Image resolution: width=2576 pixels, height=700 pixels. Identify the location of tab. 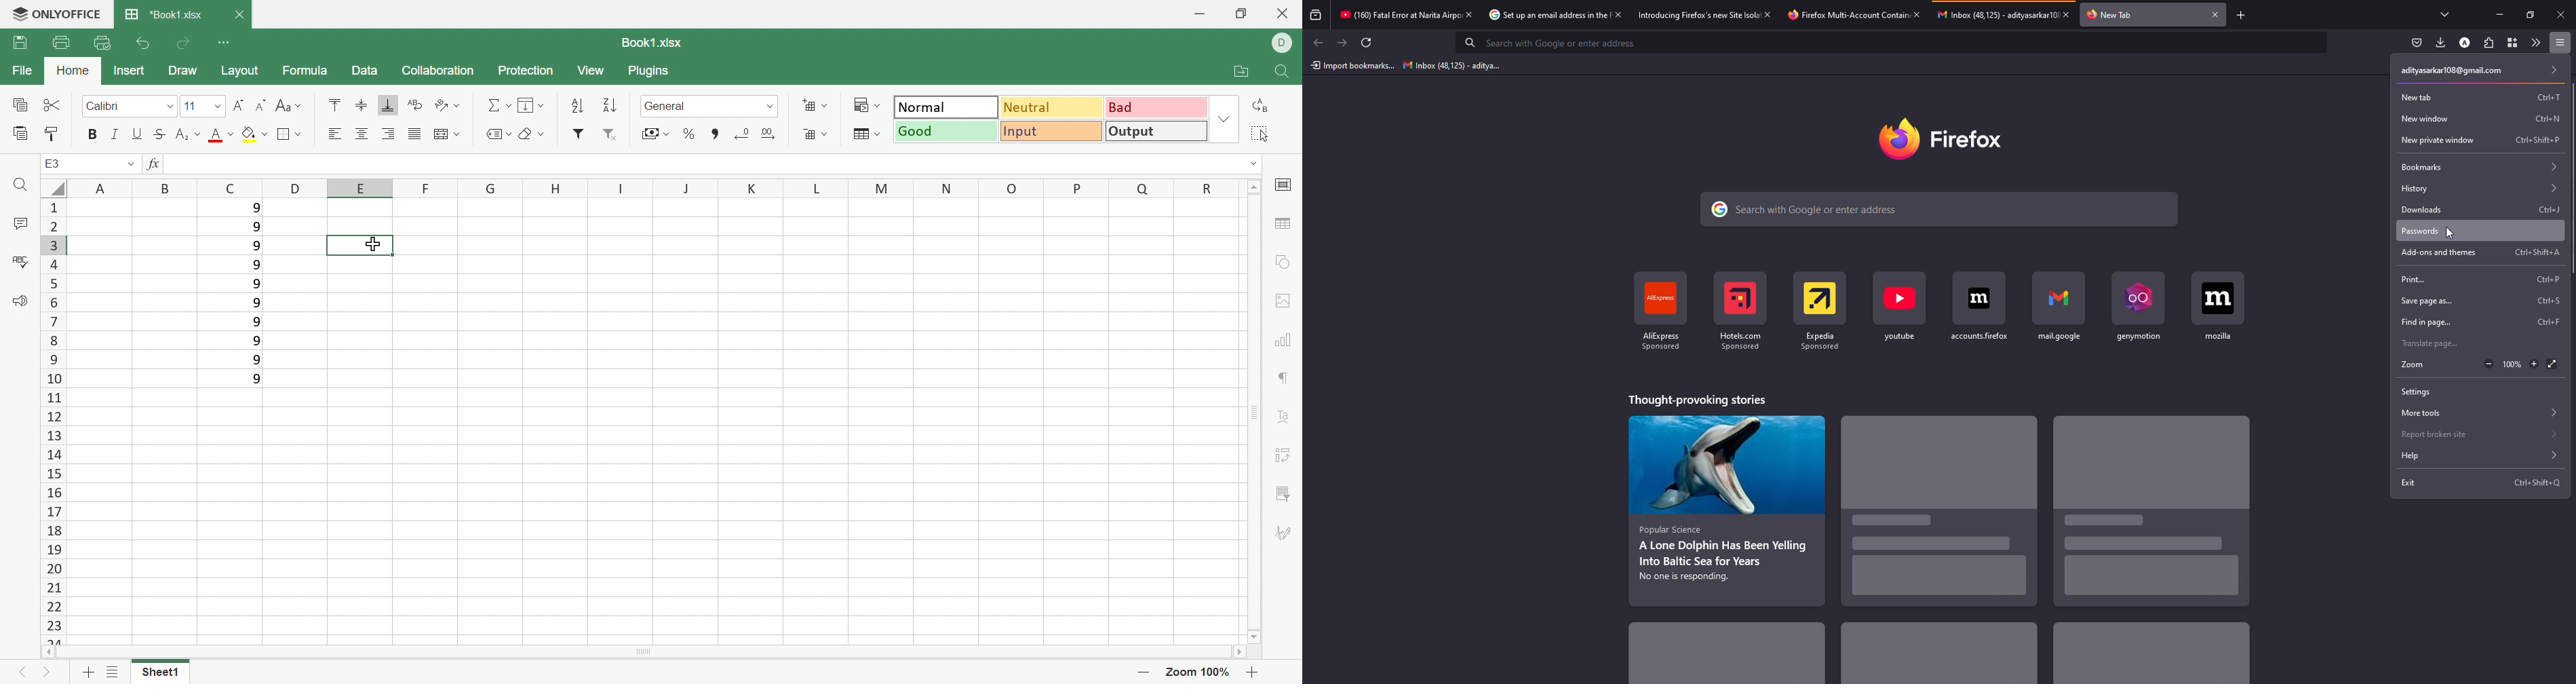
(1845, 15).